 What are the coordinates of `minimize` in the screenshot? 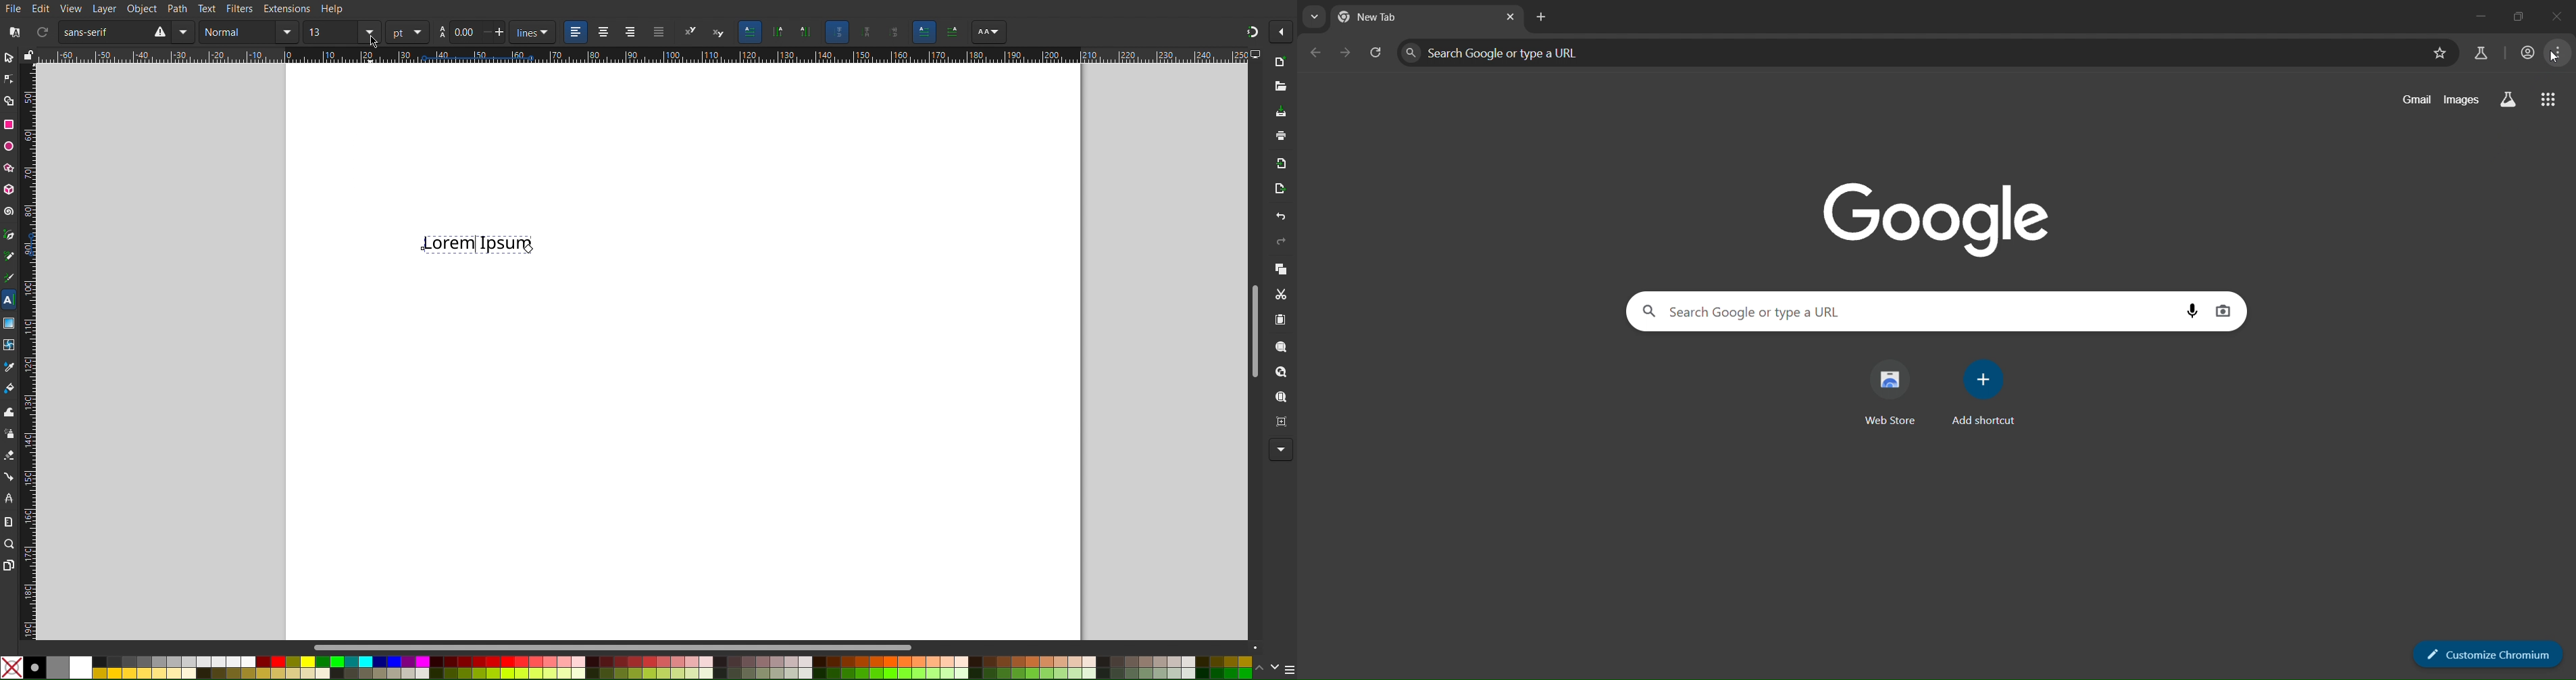 It's located at (2470, 15).